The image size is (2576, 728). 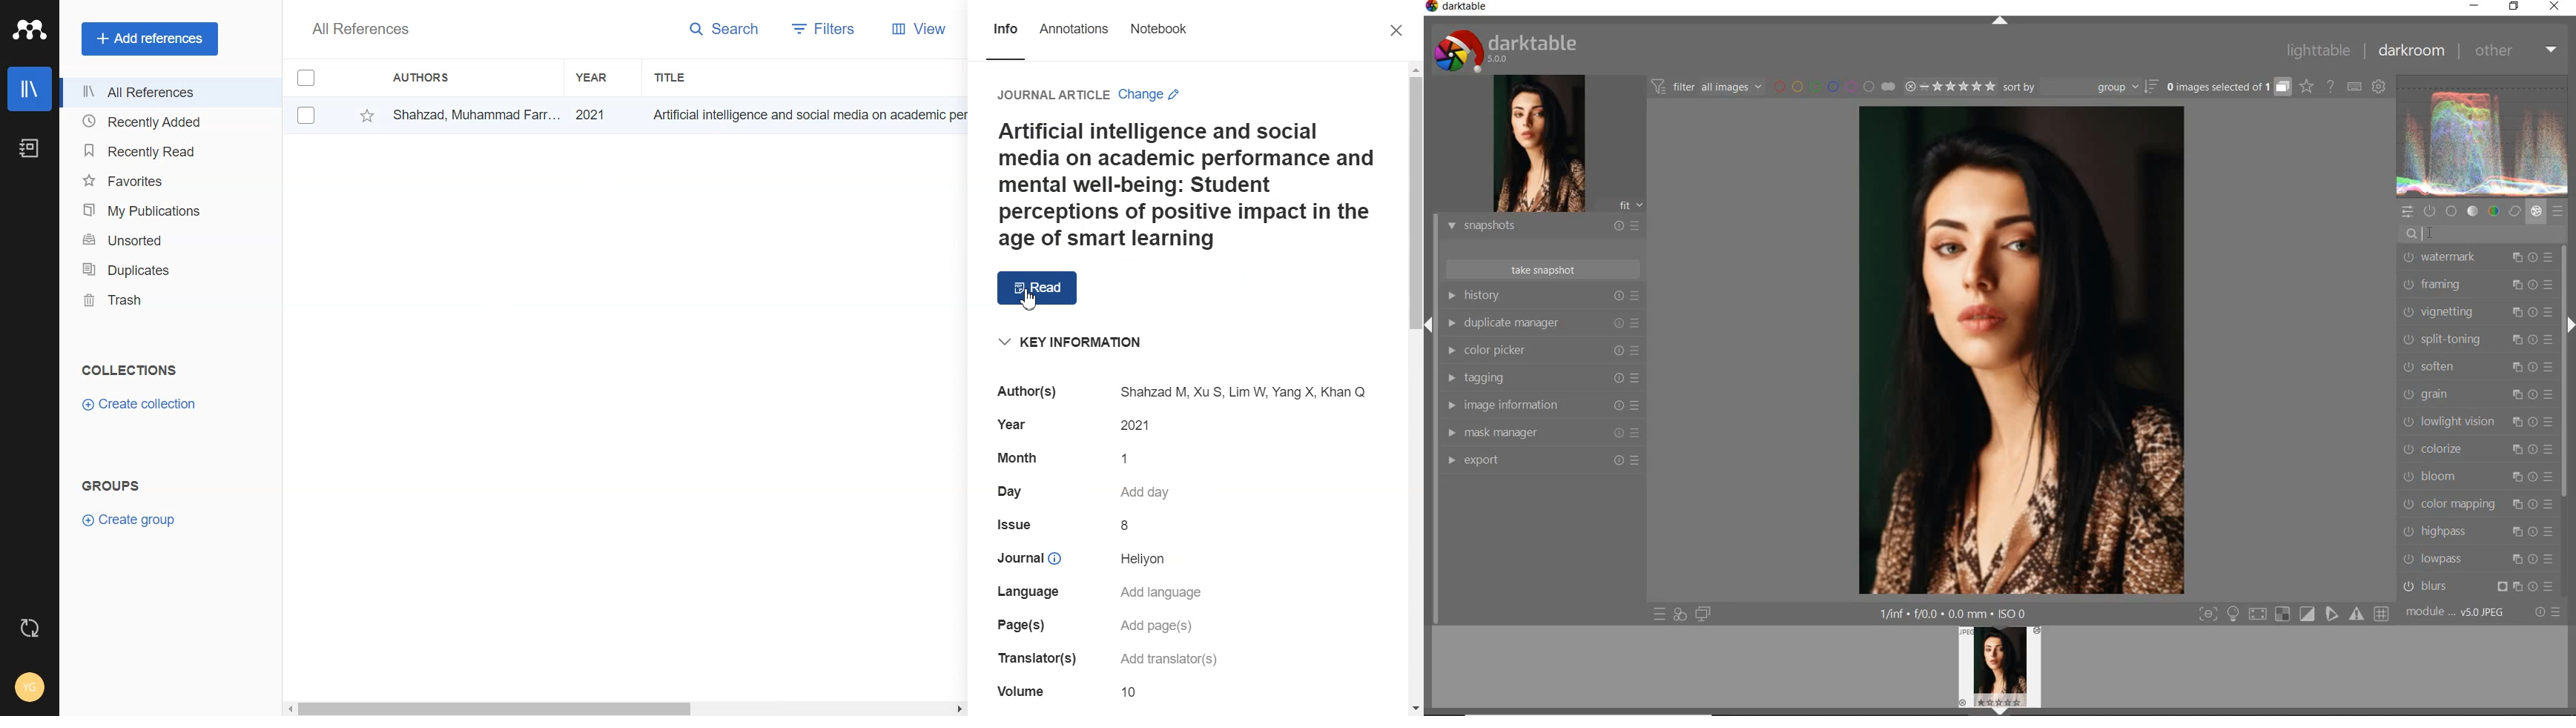 I want to click on Favorites, so click(x=167, y=179).